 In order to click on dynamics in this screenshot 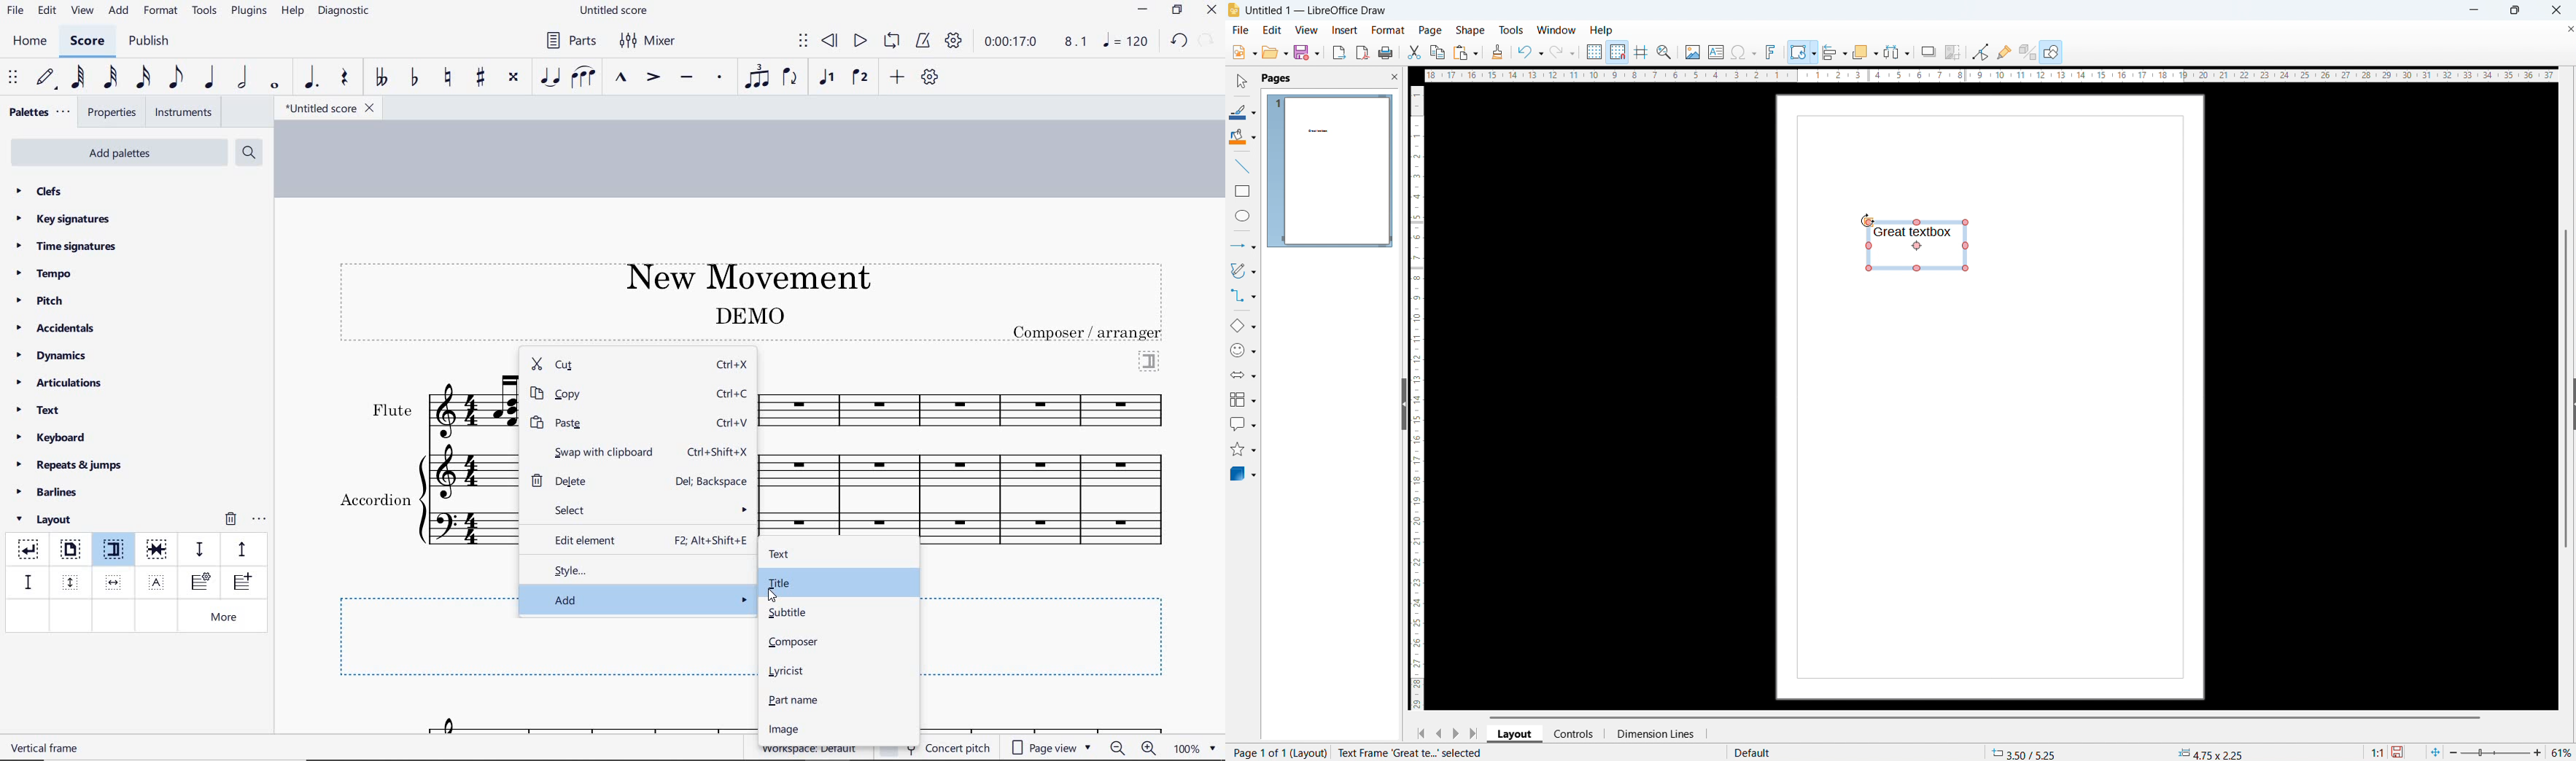, I will do `click(55, 356)`.